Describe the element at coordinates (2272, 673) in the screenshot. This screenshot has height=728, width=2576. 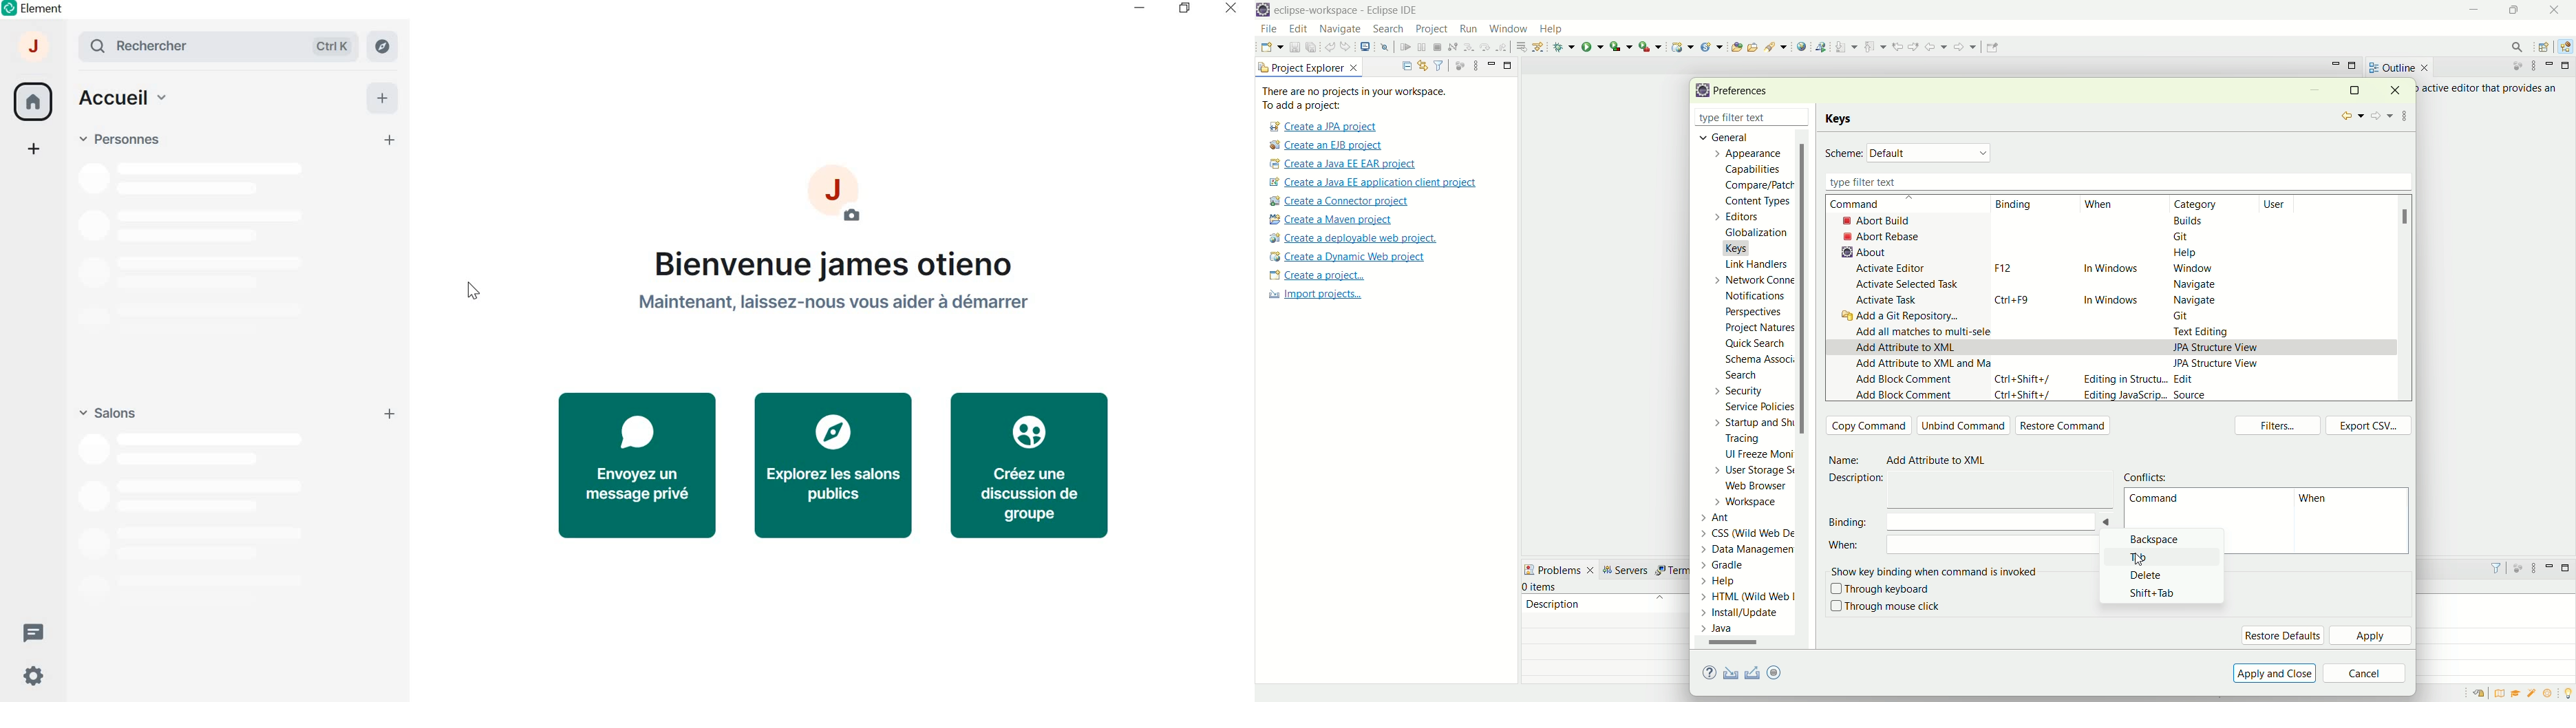
I see `apply and close` at that location.